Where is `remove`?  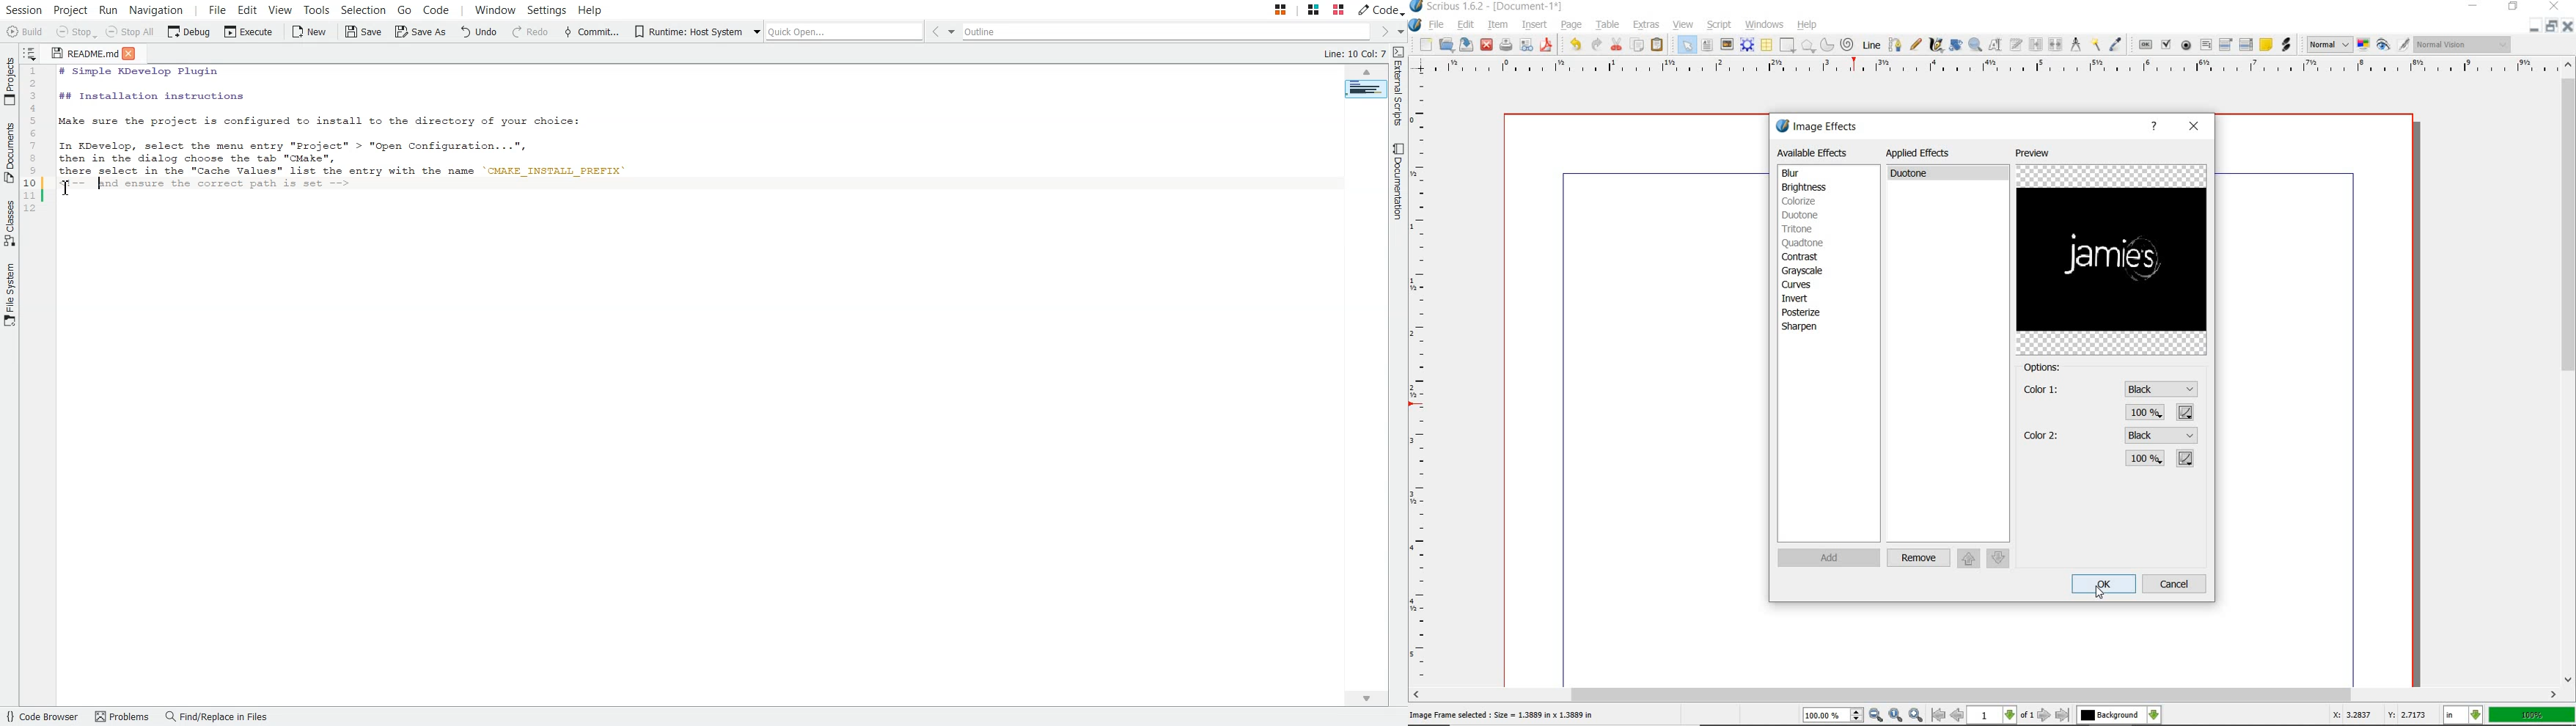 remove is located at coordinates (1918, 558).